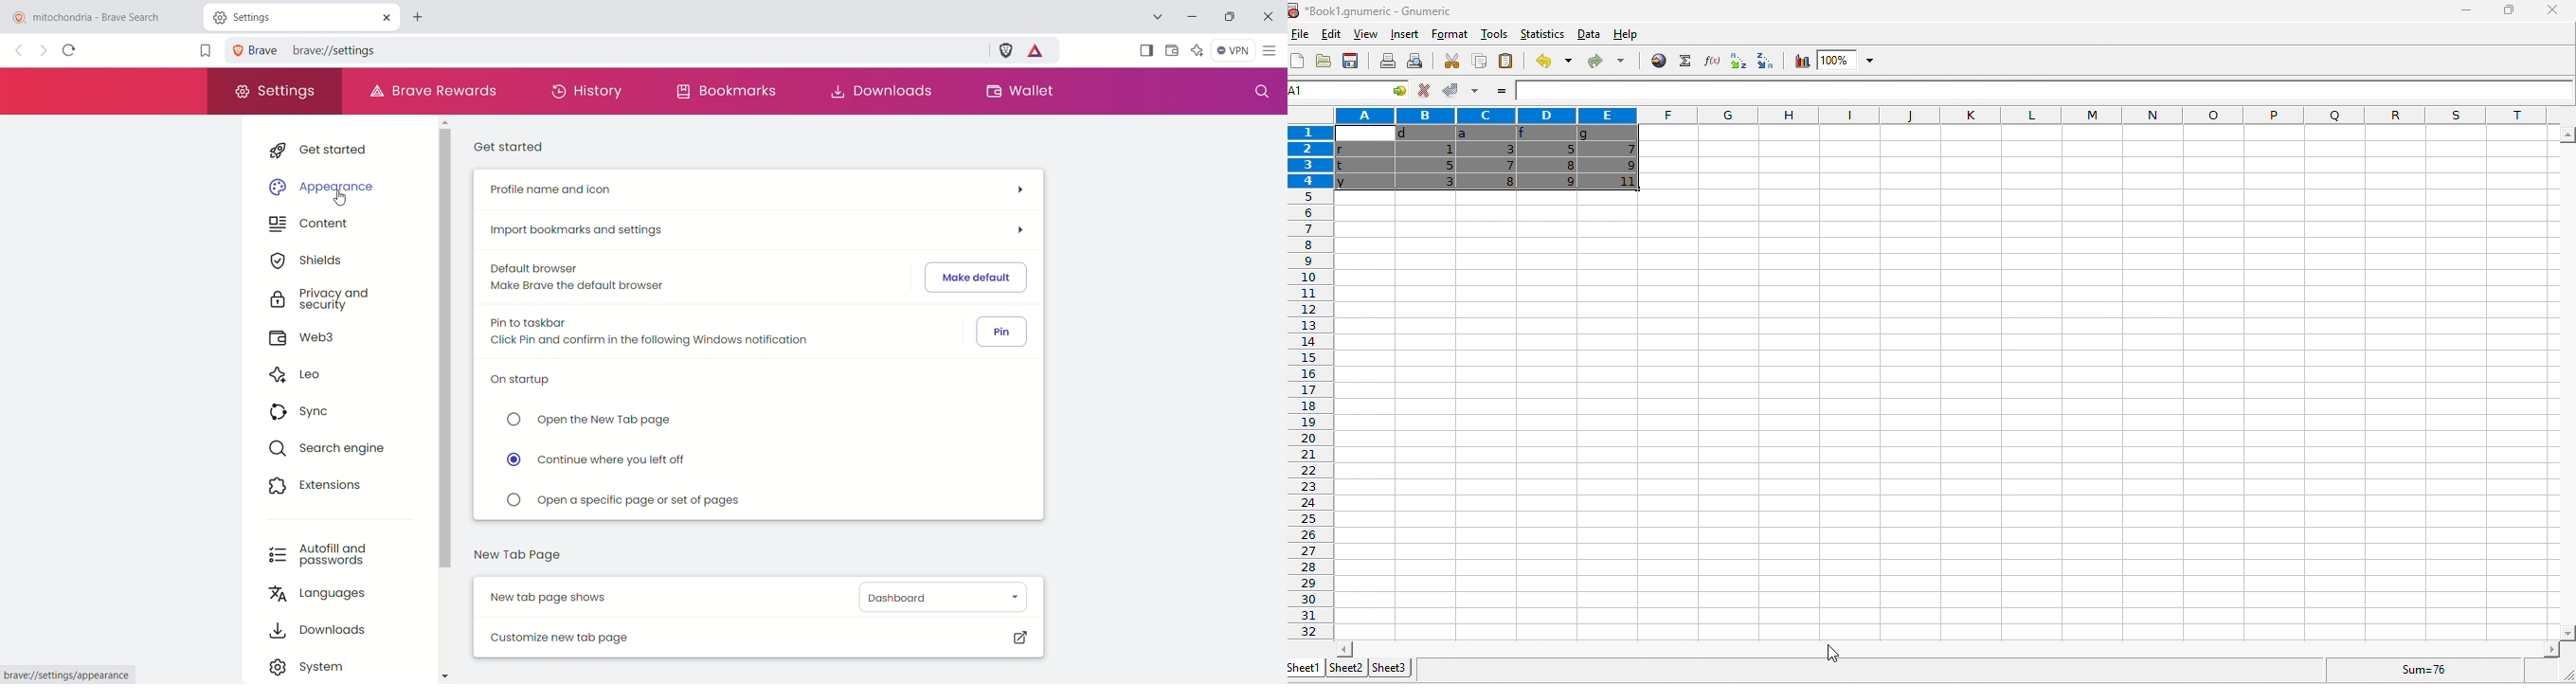  Describe the element at coordinates (1301, 35) in the screenshot. I see `file` at that location.